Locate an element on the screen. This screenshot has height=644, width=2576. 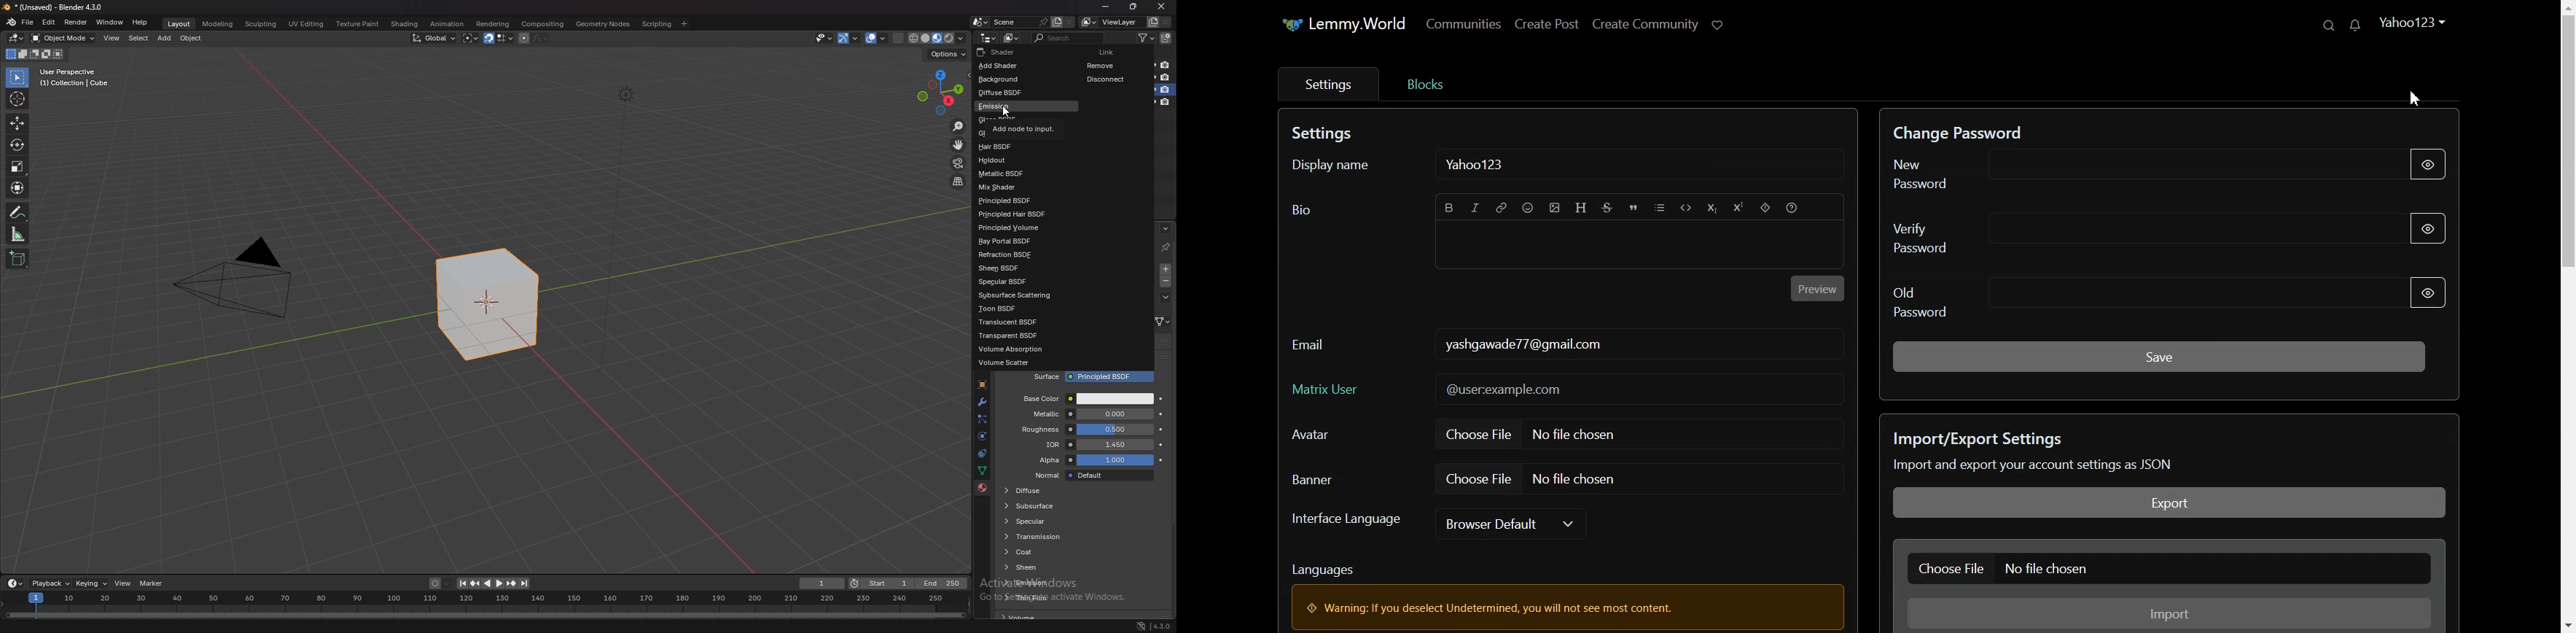
Text is located at coordinates (2038, 450).